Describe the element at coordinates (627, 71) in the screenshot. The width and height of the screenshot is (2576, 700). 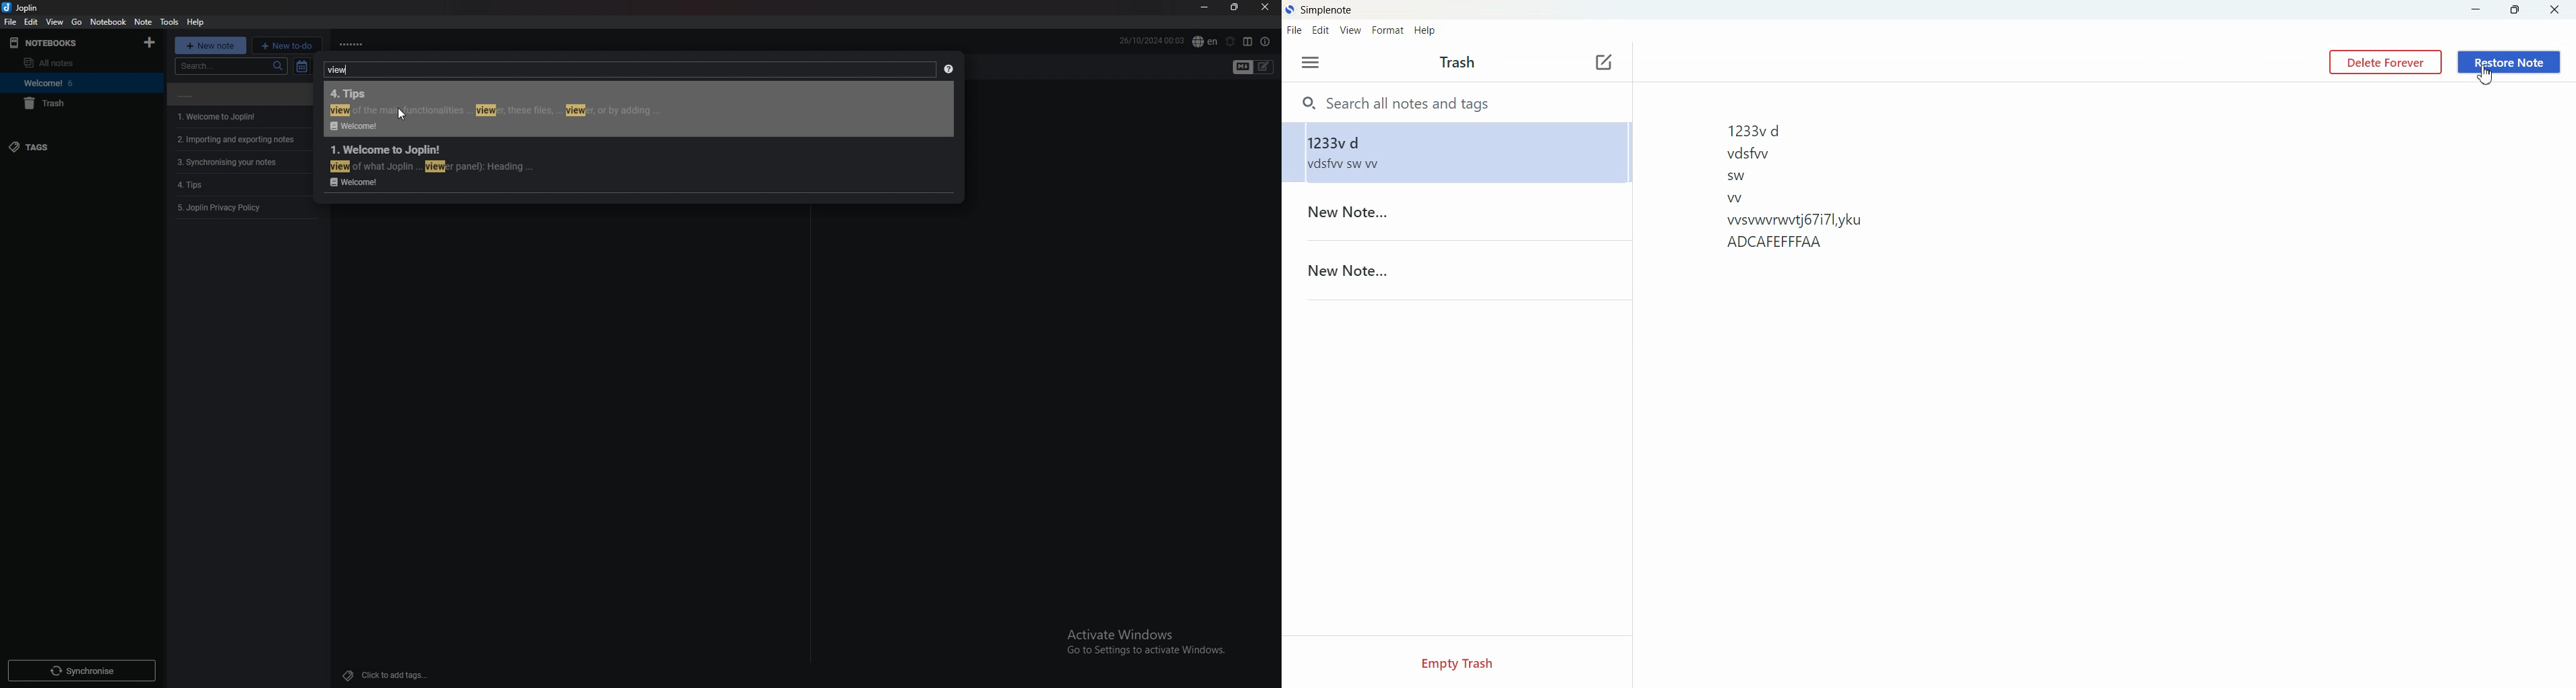
I see `` at that location.